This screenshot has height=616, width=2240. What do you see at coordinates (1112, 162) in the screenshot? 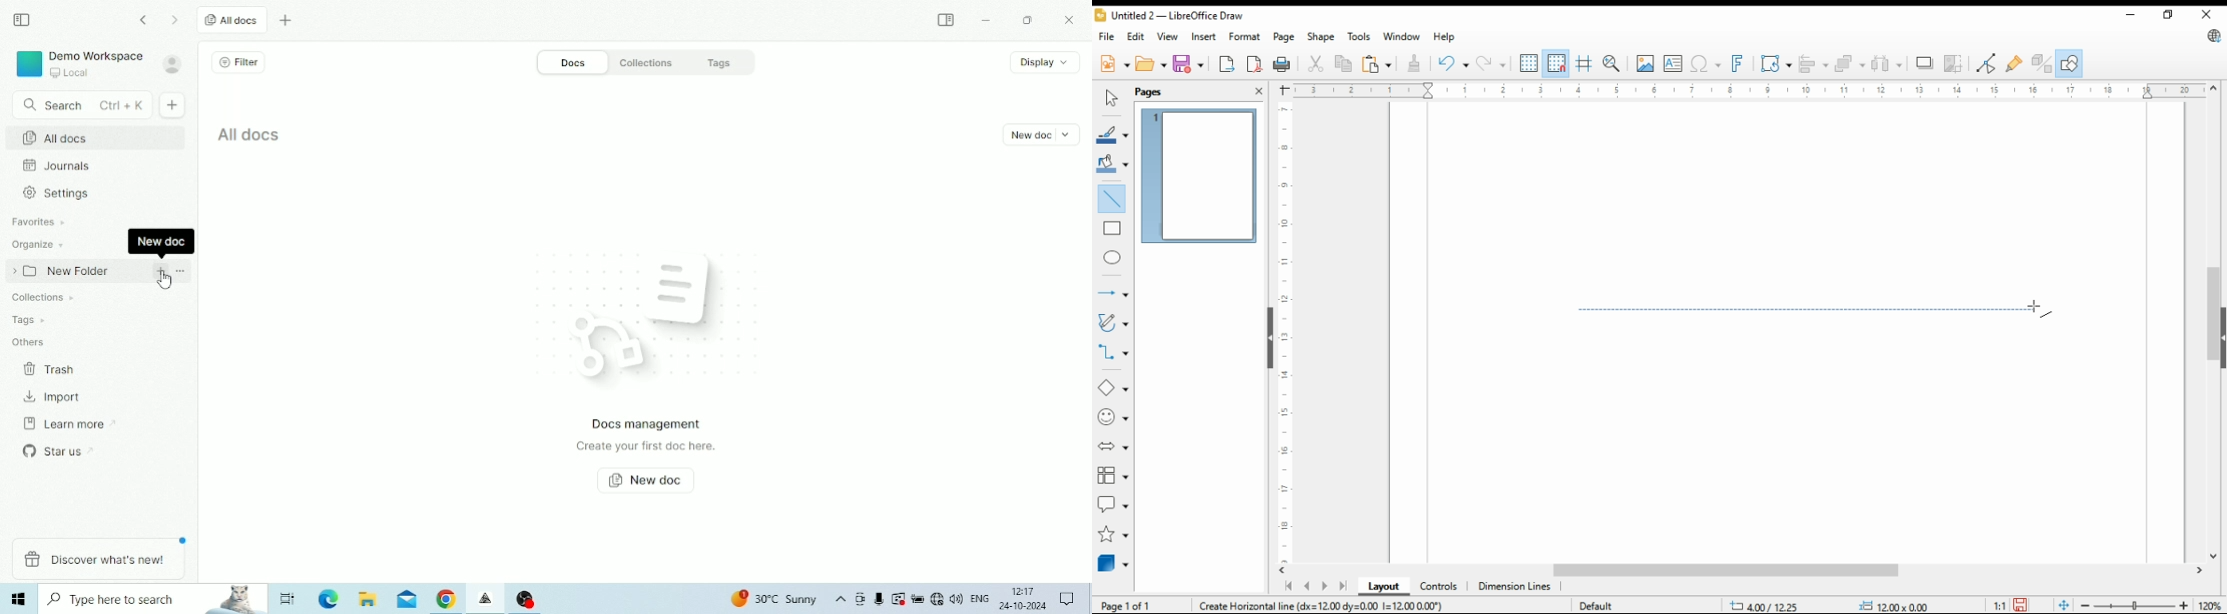
I see `fill color` at bounding box center [1112, 162].